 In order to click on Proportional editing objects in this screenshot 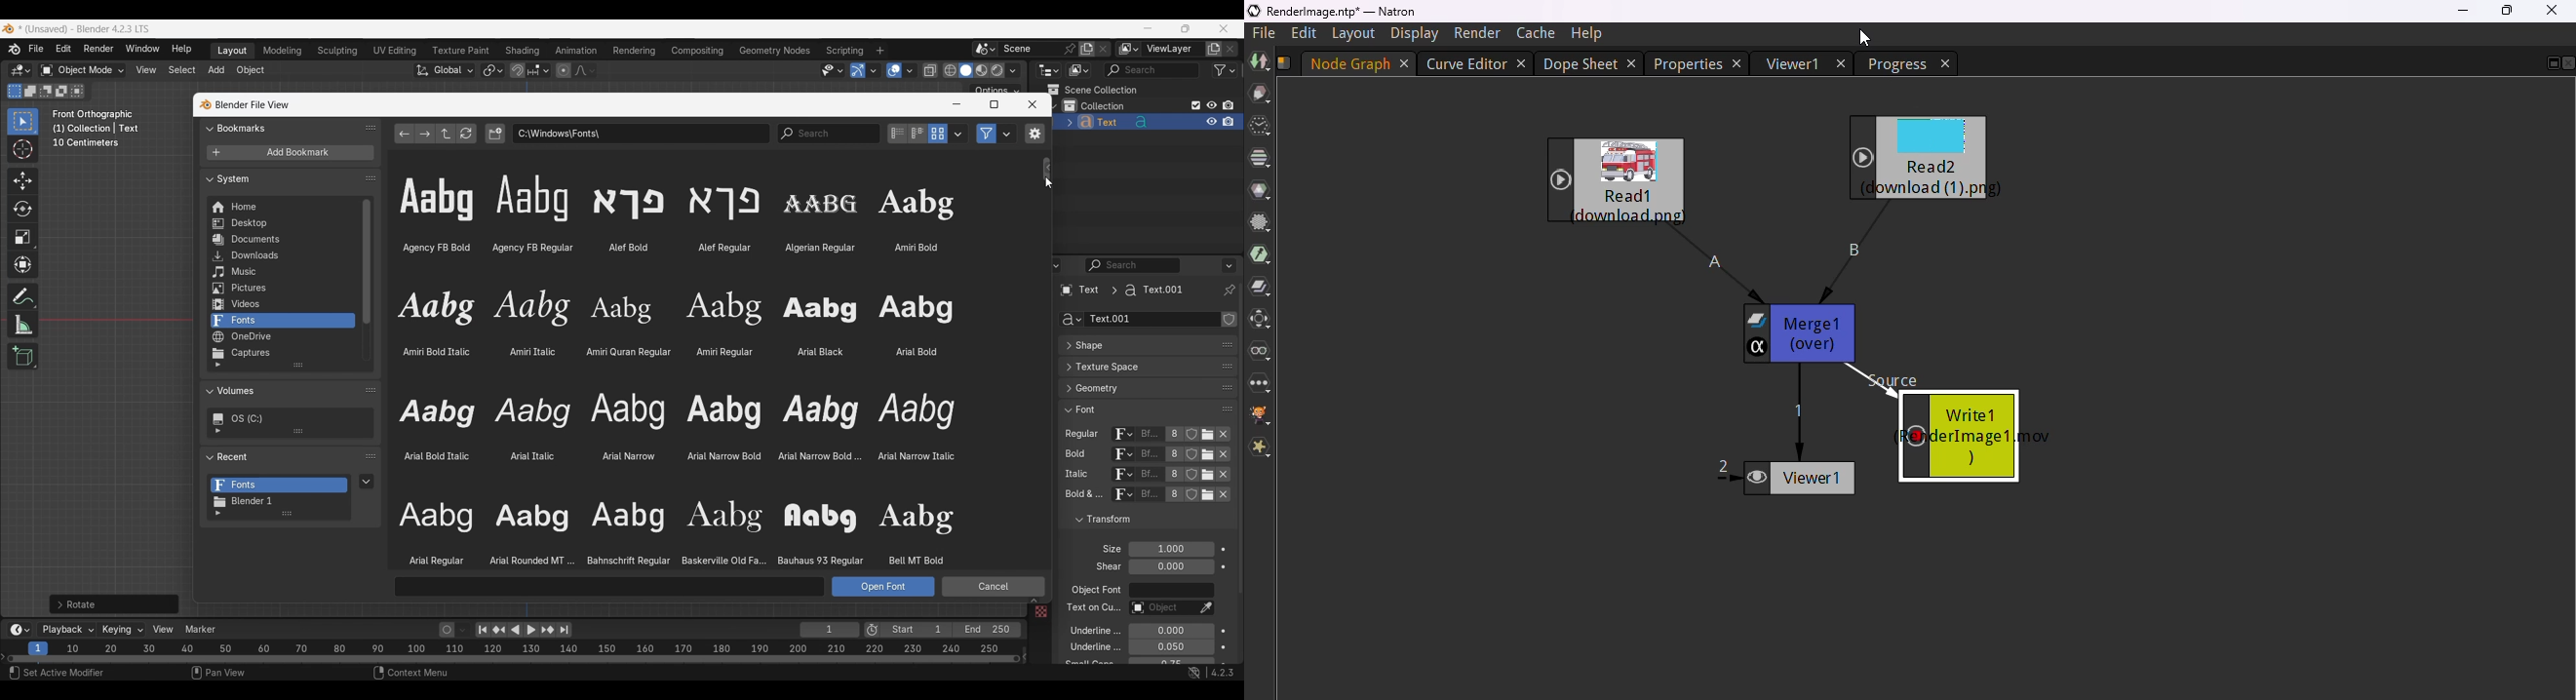, I will do `click(563, 70)`.